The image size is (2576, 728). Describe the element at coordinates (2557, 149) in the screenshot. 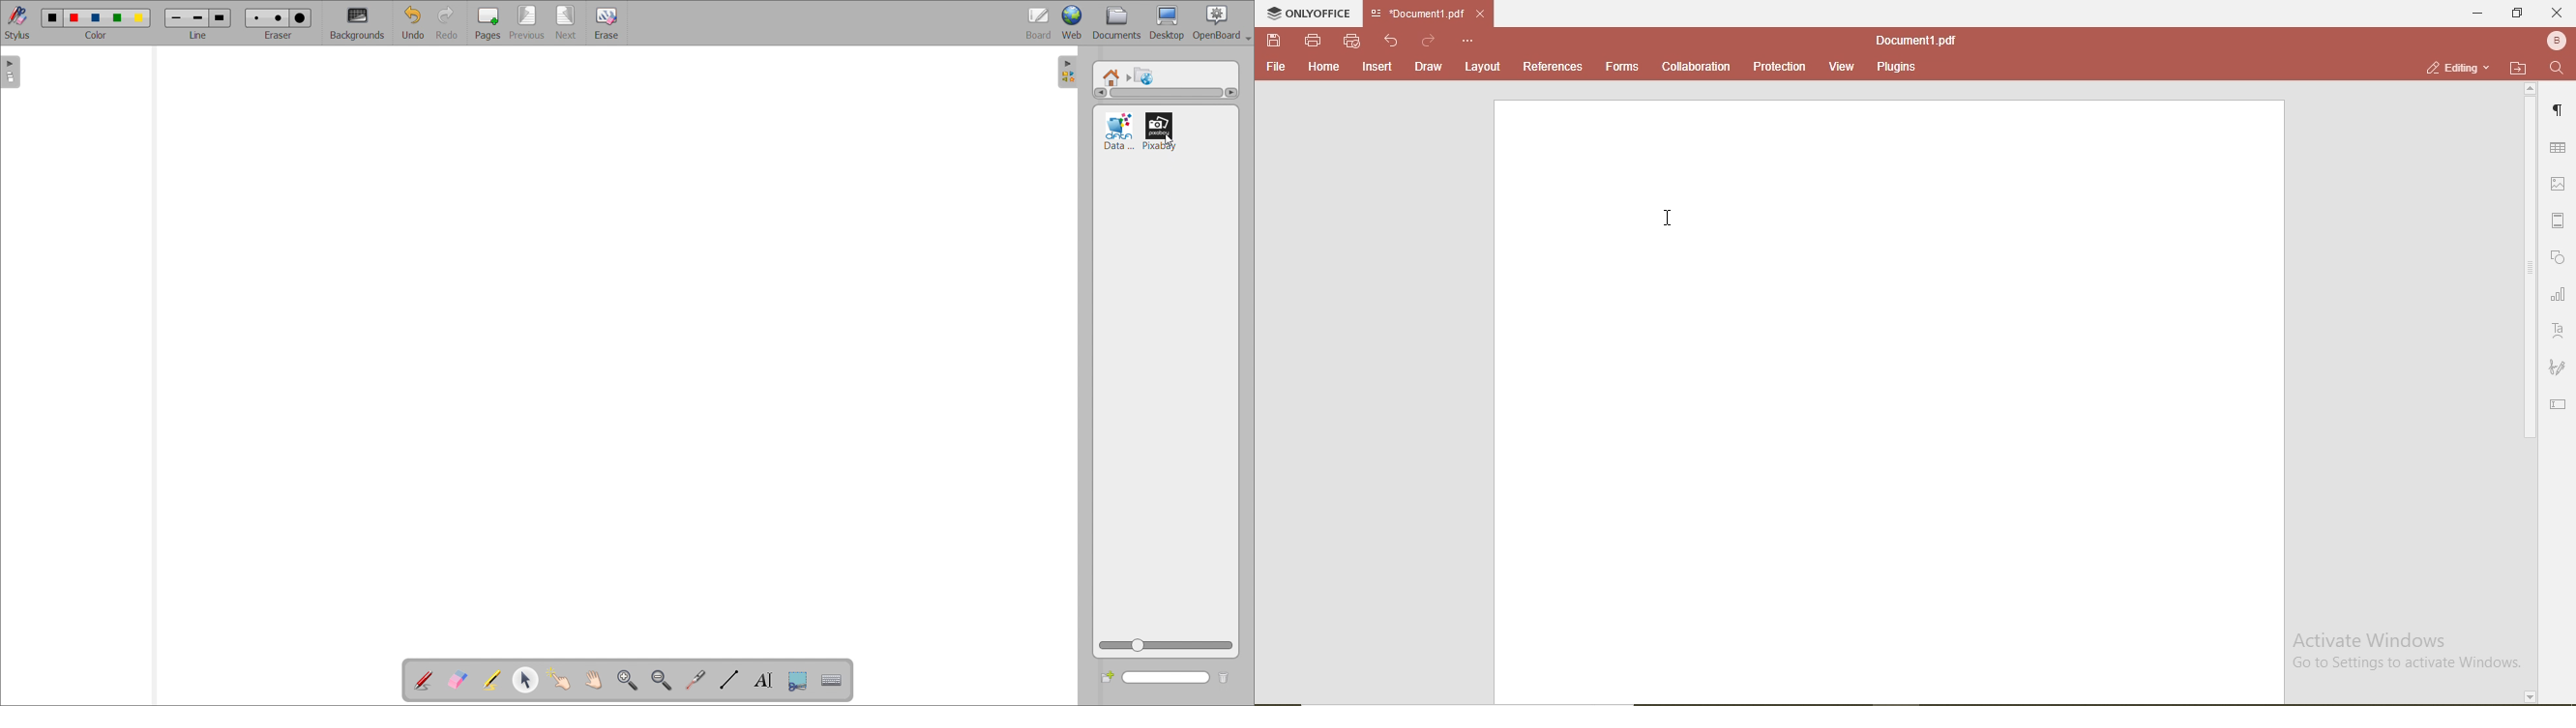

I see `table` at that location.